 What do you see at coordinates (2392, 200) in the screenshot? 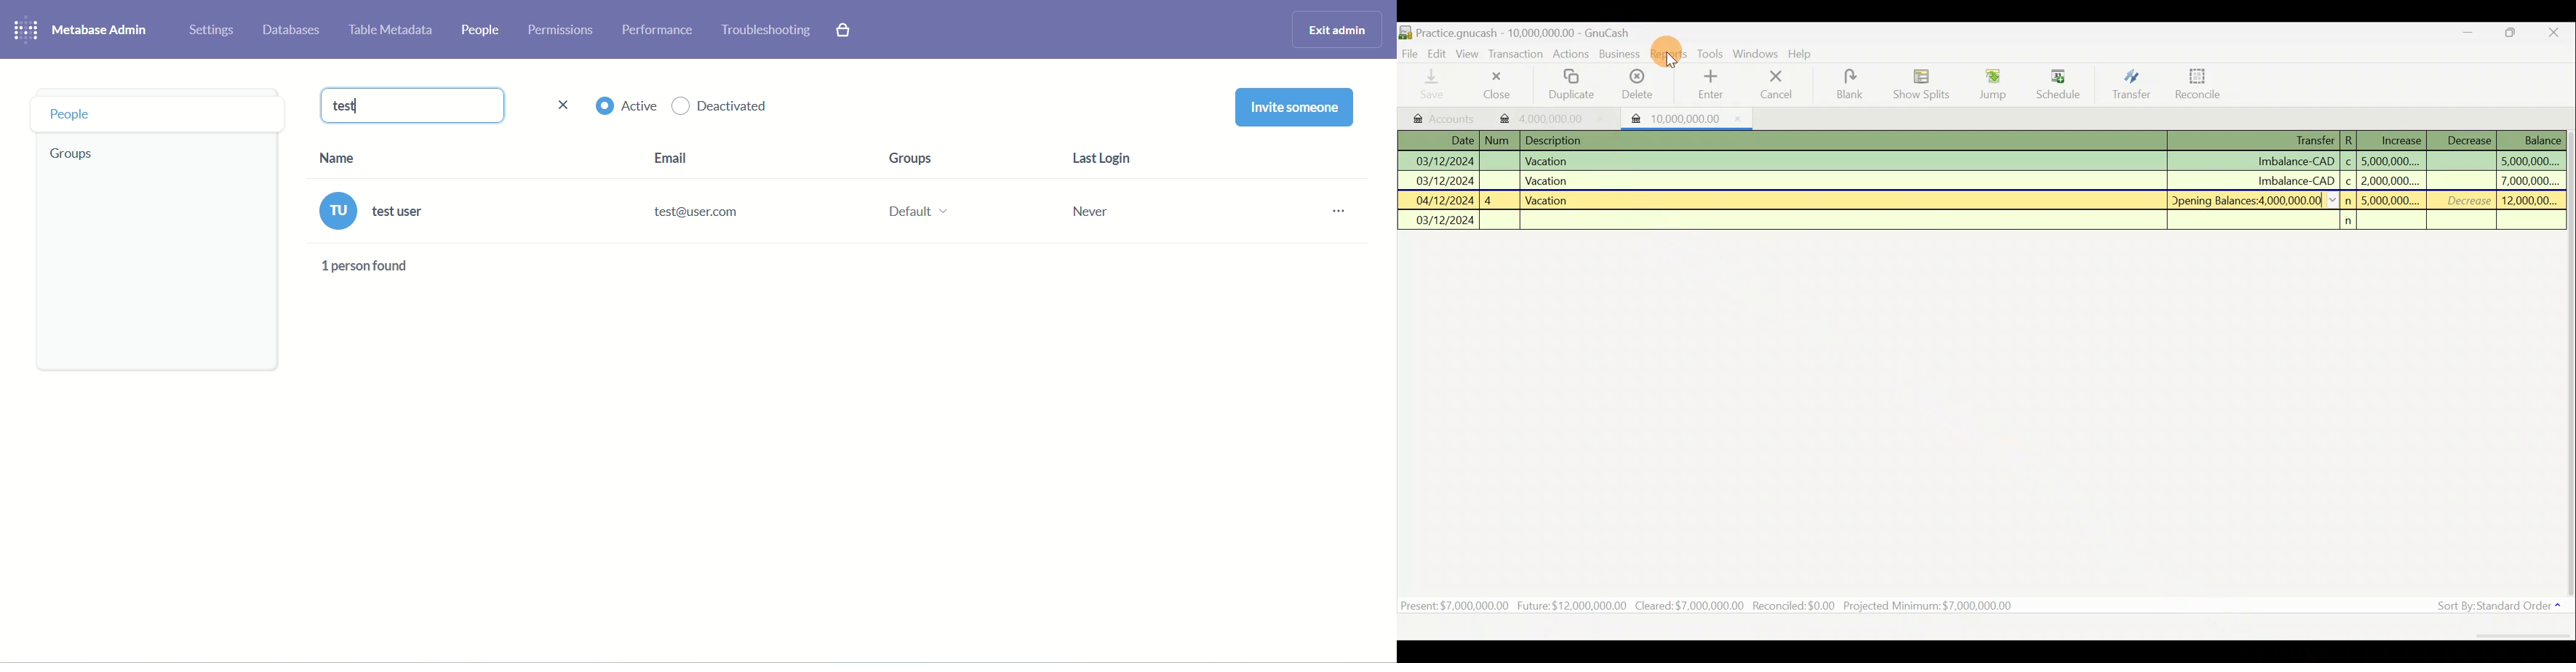
I see `5,000,000....` at bounding box center [2392, 200].